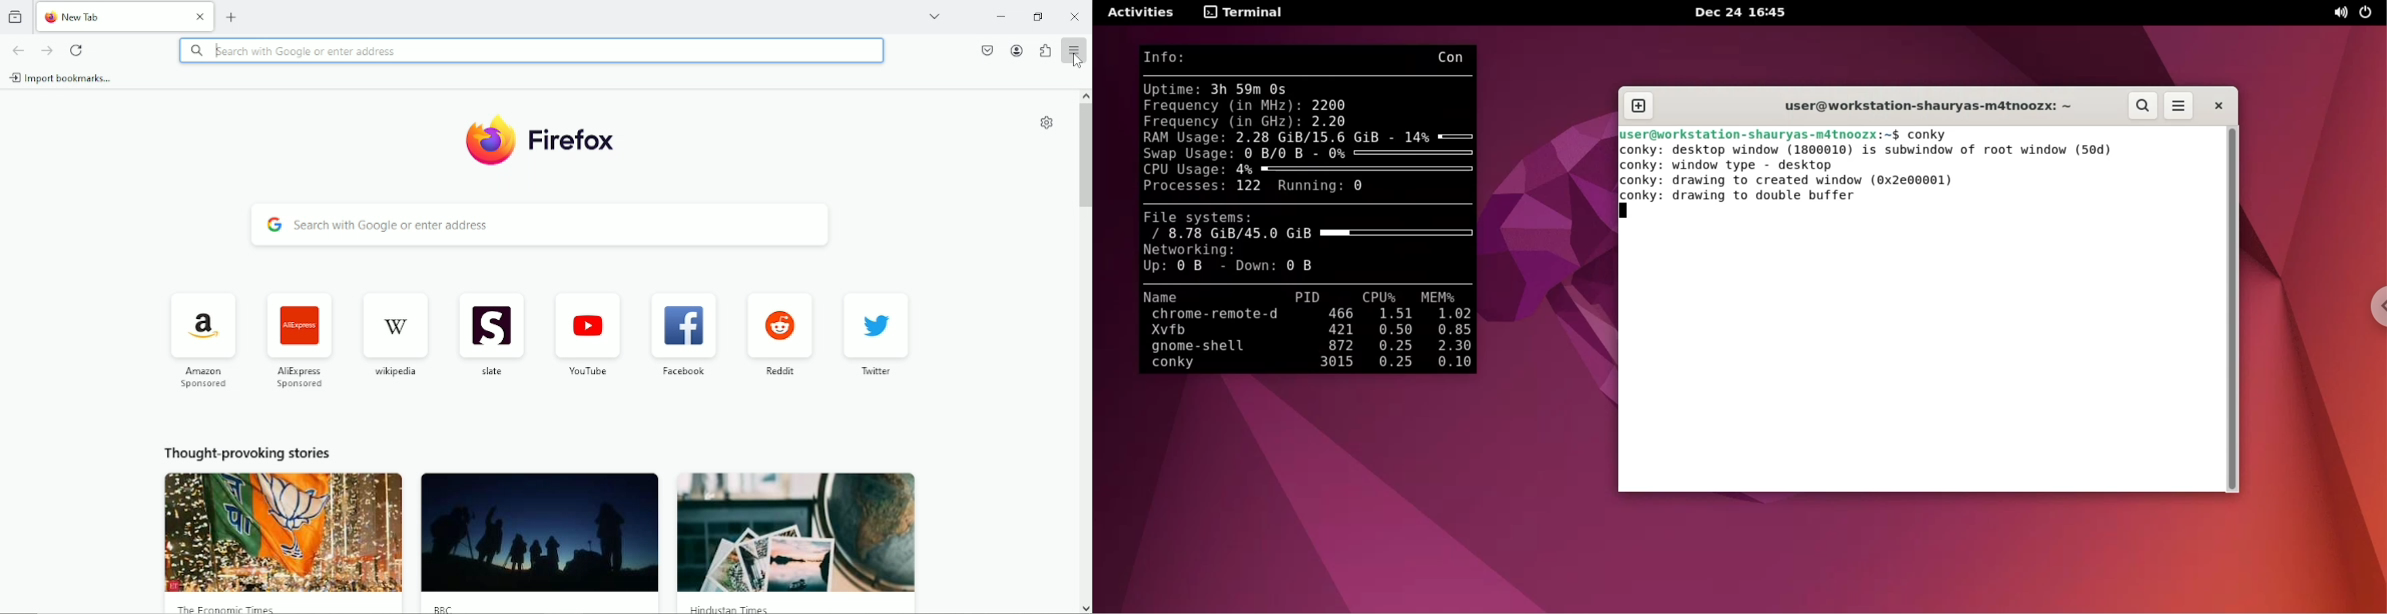 Image resolution: width=2408 pixels, height=616 pixels. Describe the element at coordinates (727, 608) in the screenshot. I see `Hindustan Times` at that location.